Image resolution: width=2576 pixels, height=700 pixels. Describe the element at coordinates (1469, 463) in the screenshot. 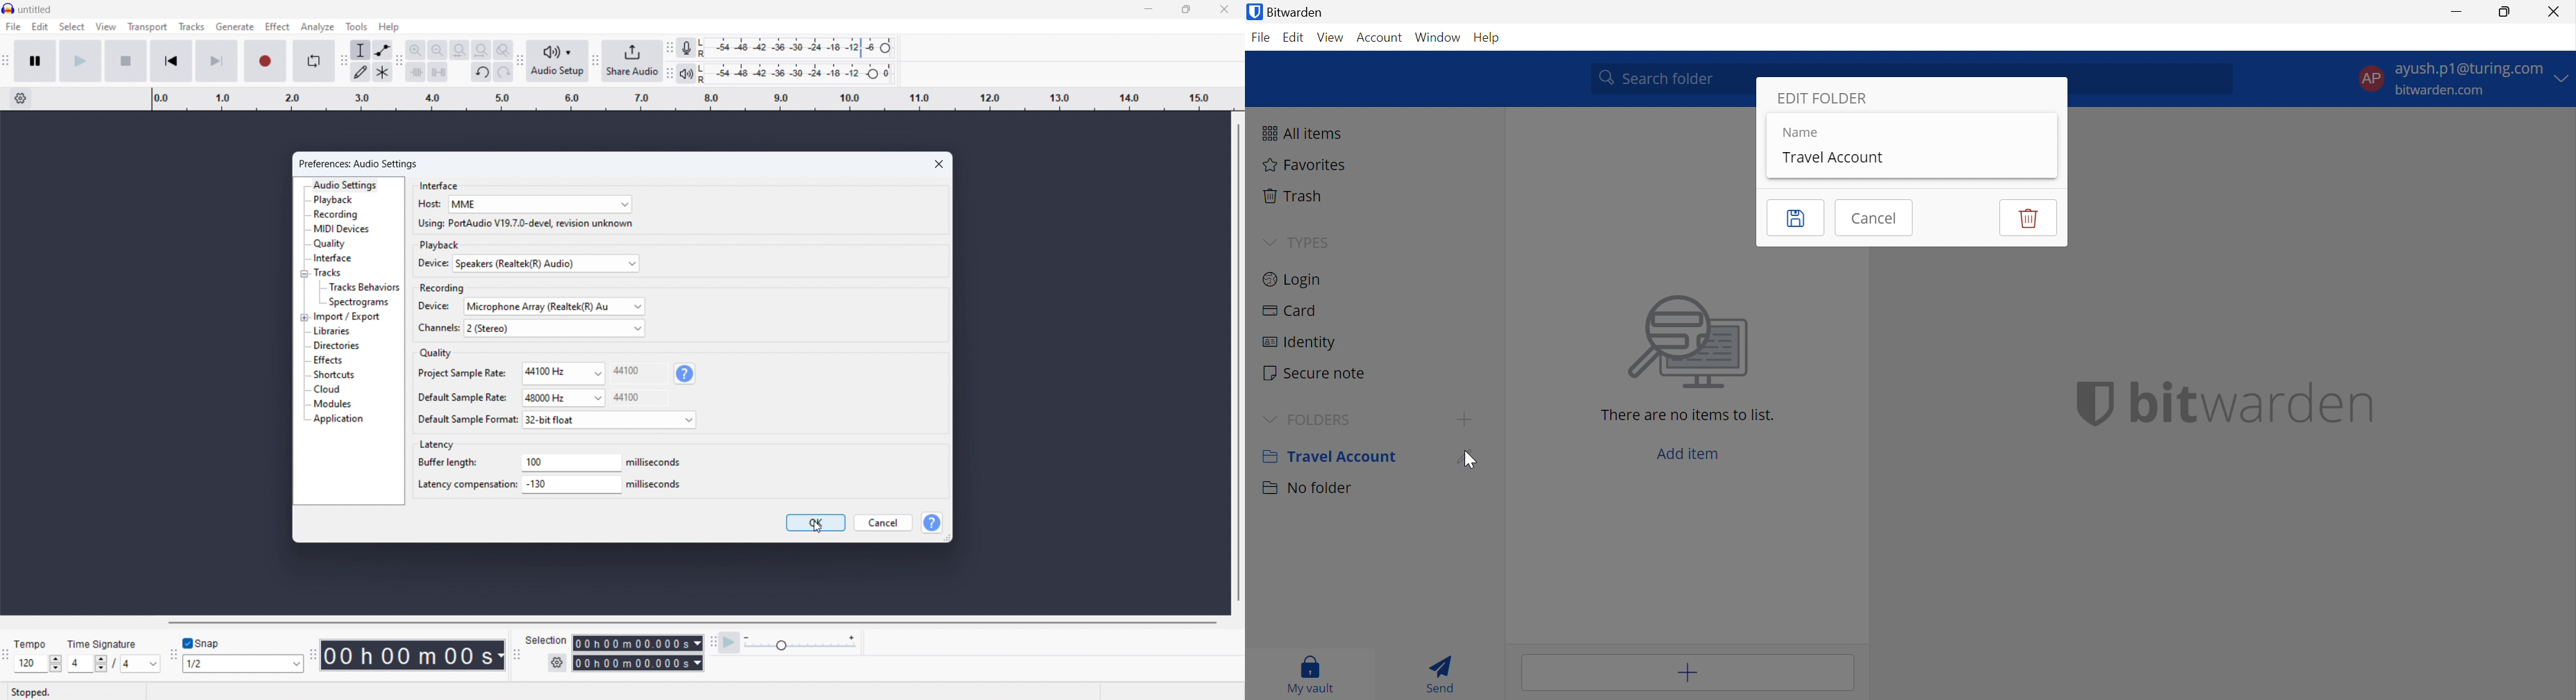

I see `cursor` at that location.